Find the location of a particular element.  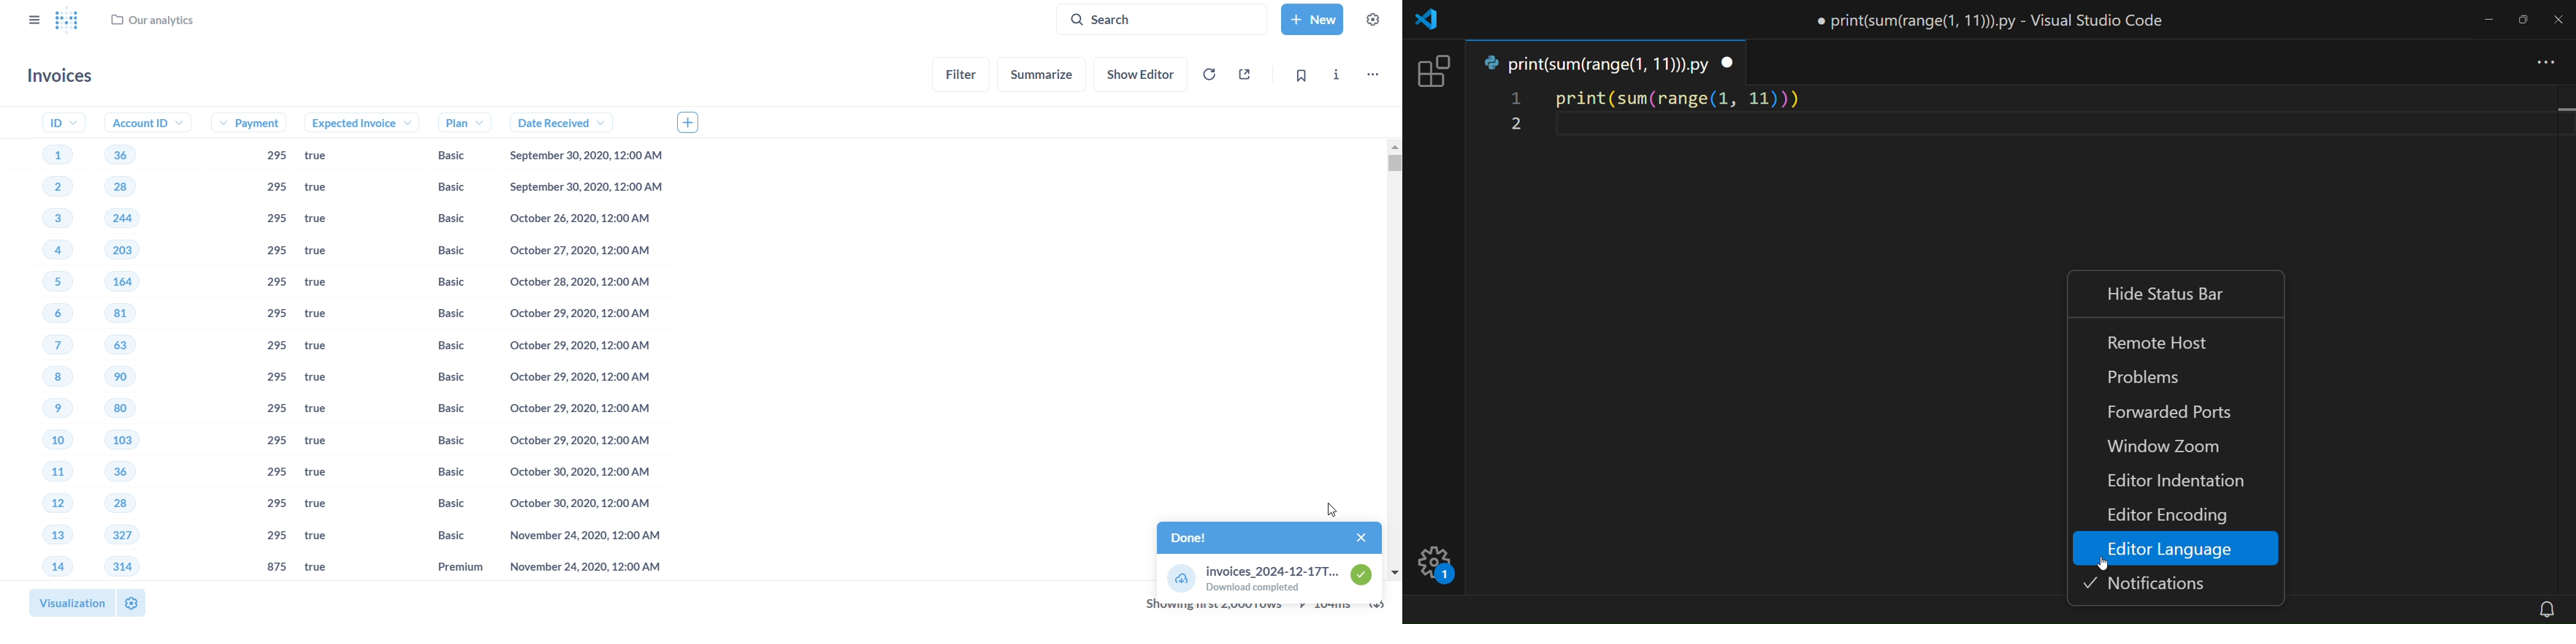

our analytics is located at coordinates (153, 23).